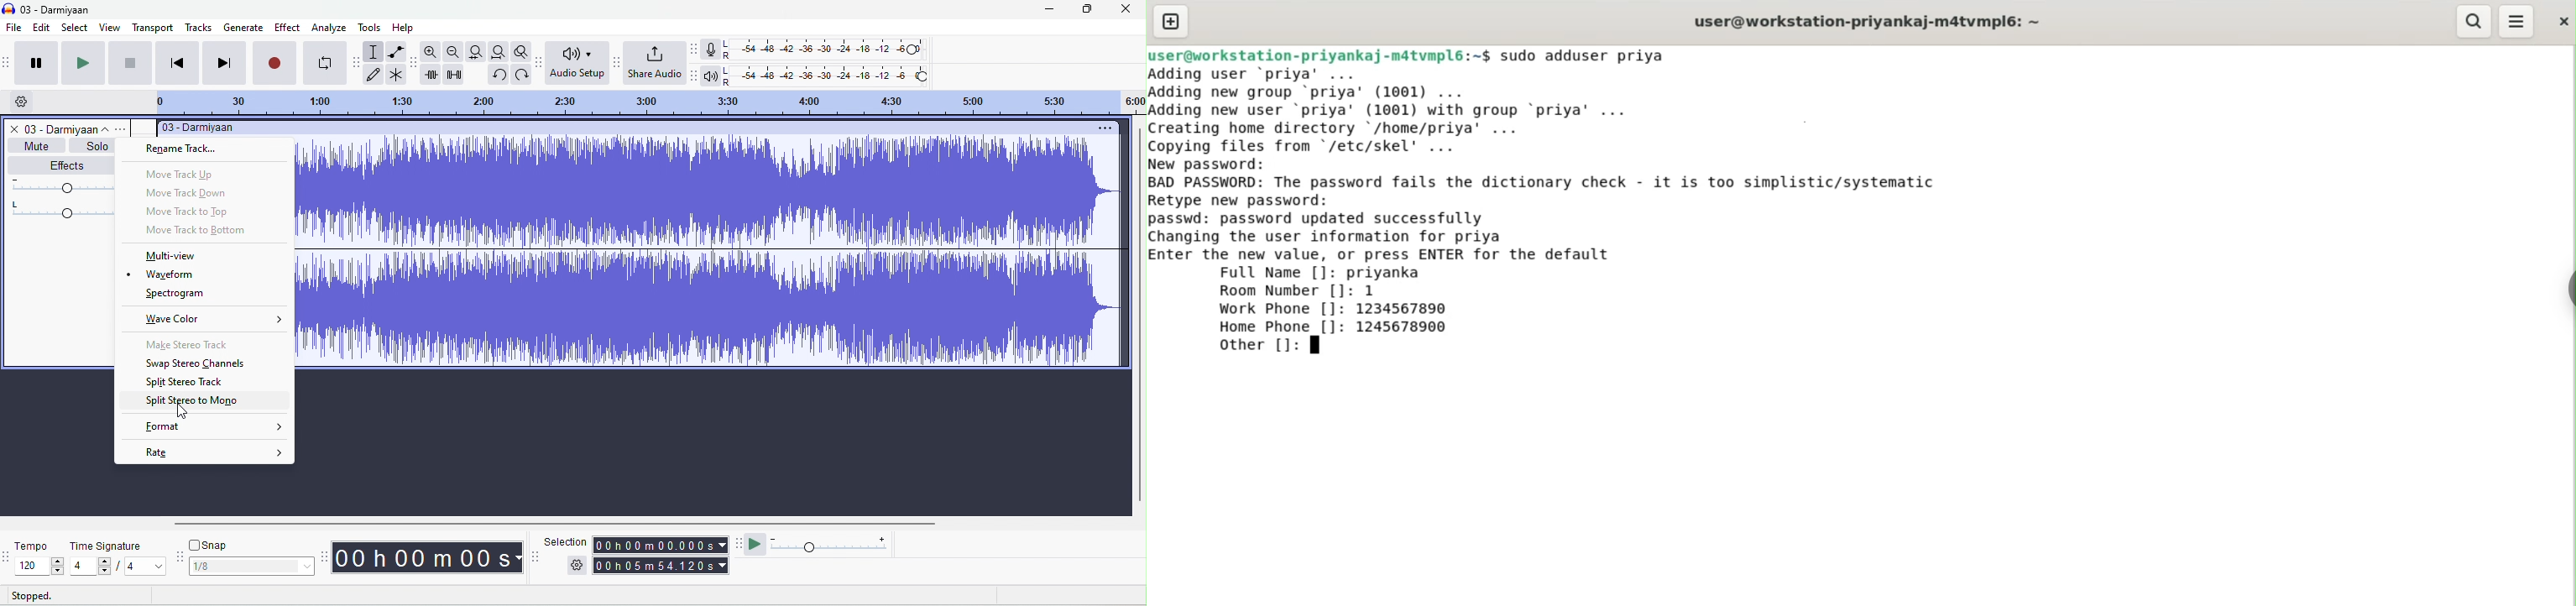 The height and width of the screenshot is (616, 2576). I want to click on help, so click(403, 27).